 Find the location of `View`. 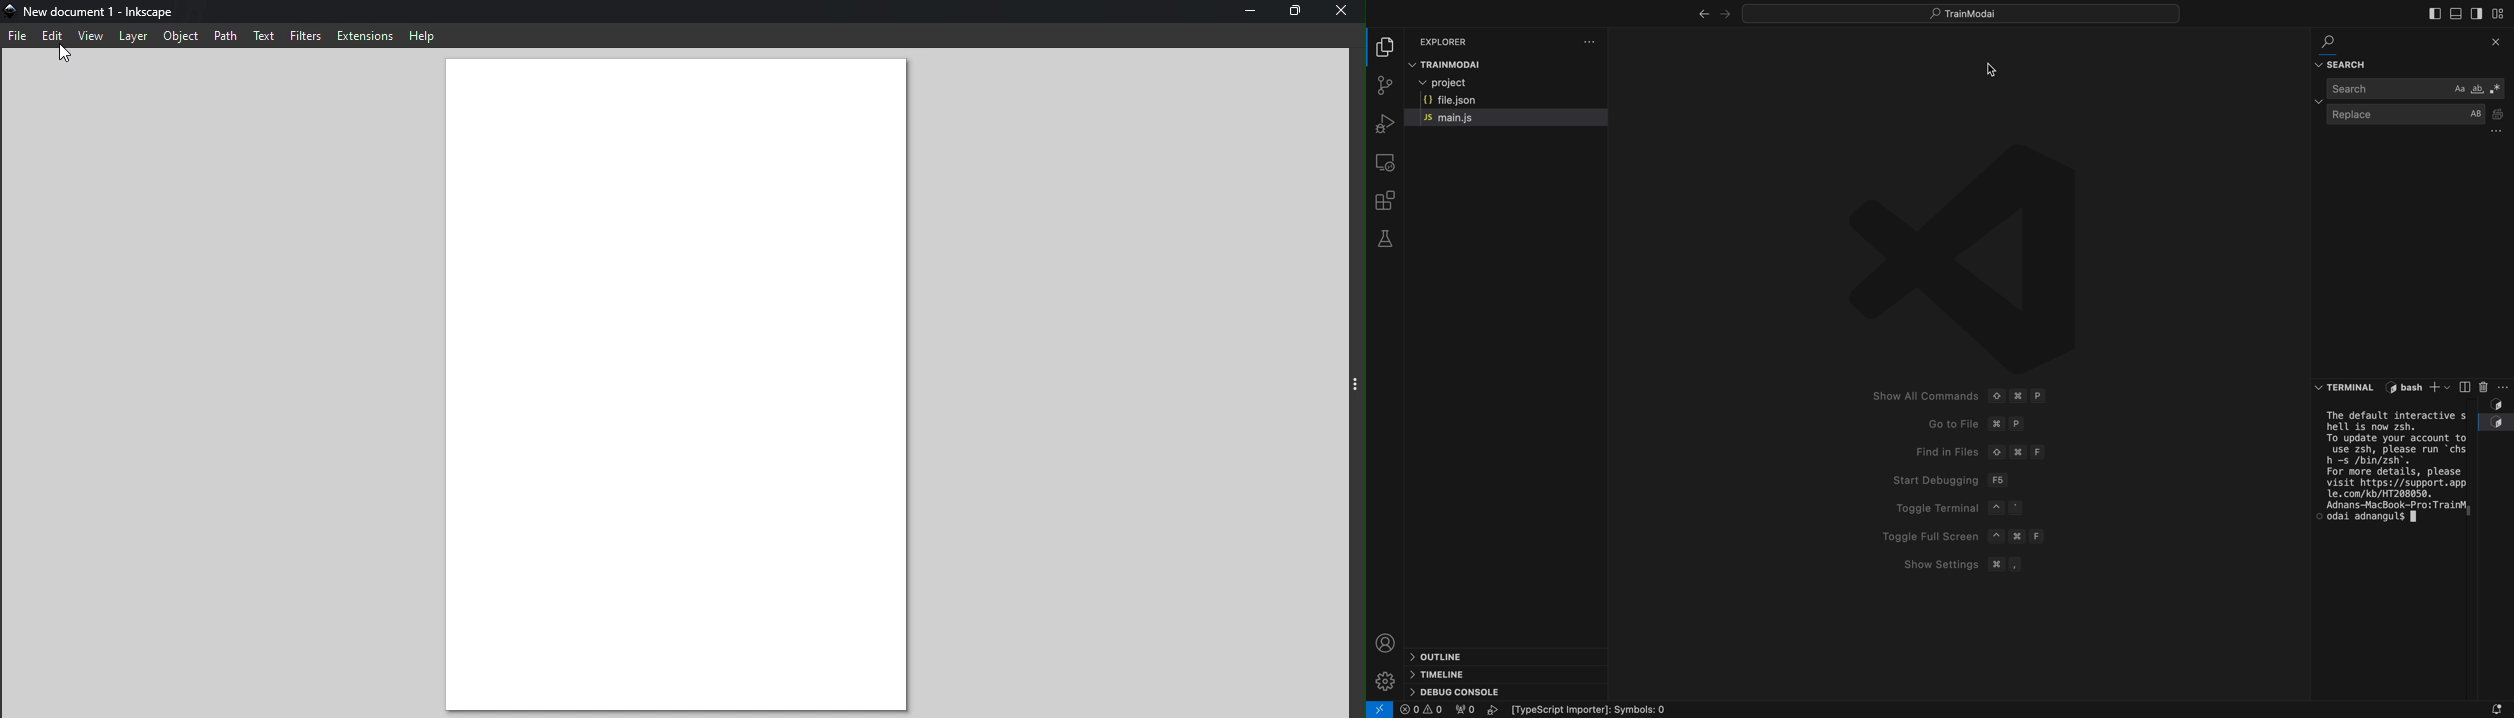

View is located at coordinates (91, 37).